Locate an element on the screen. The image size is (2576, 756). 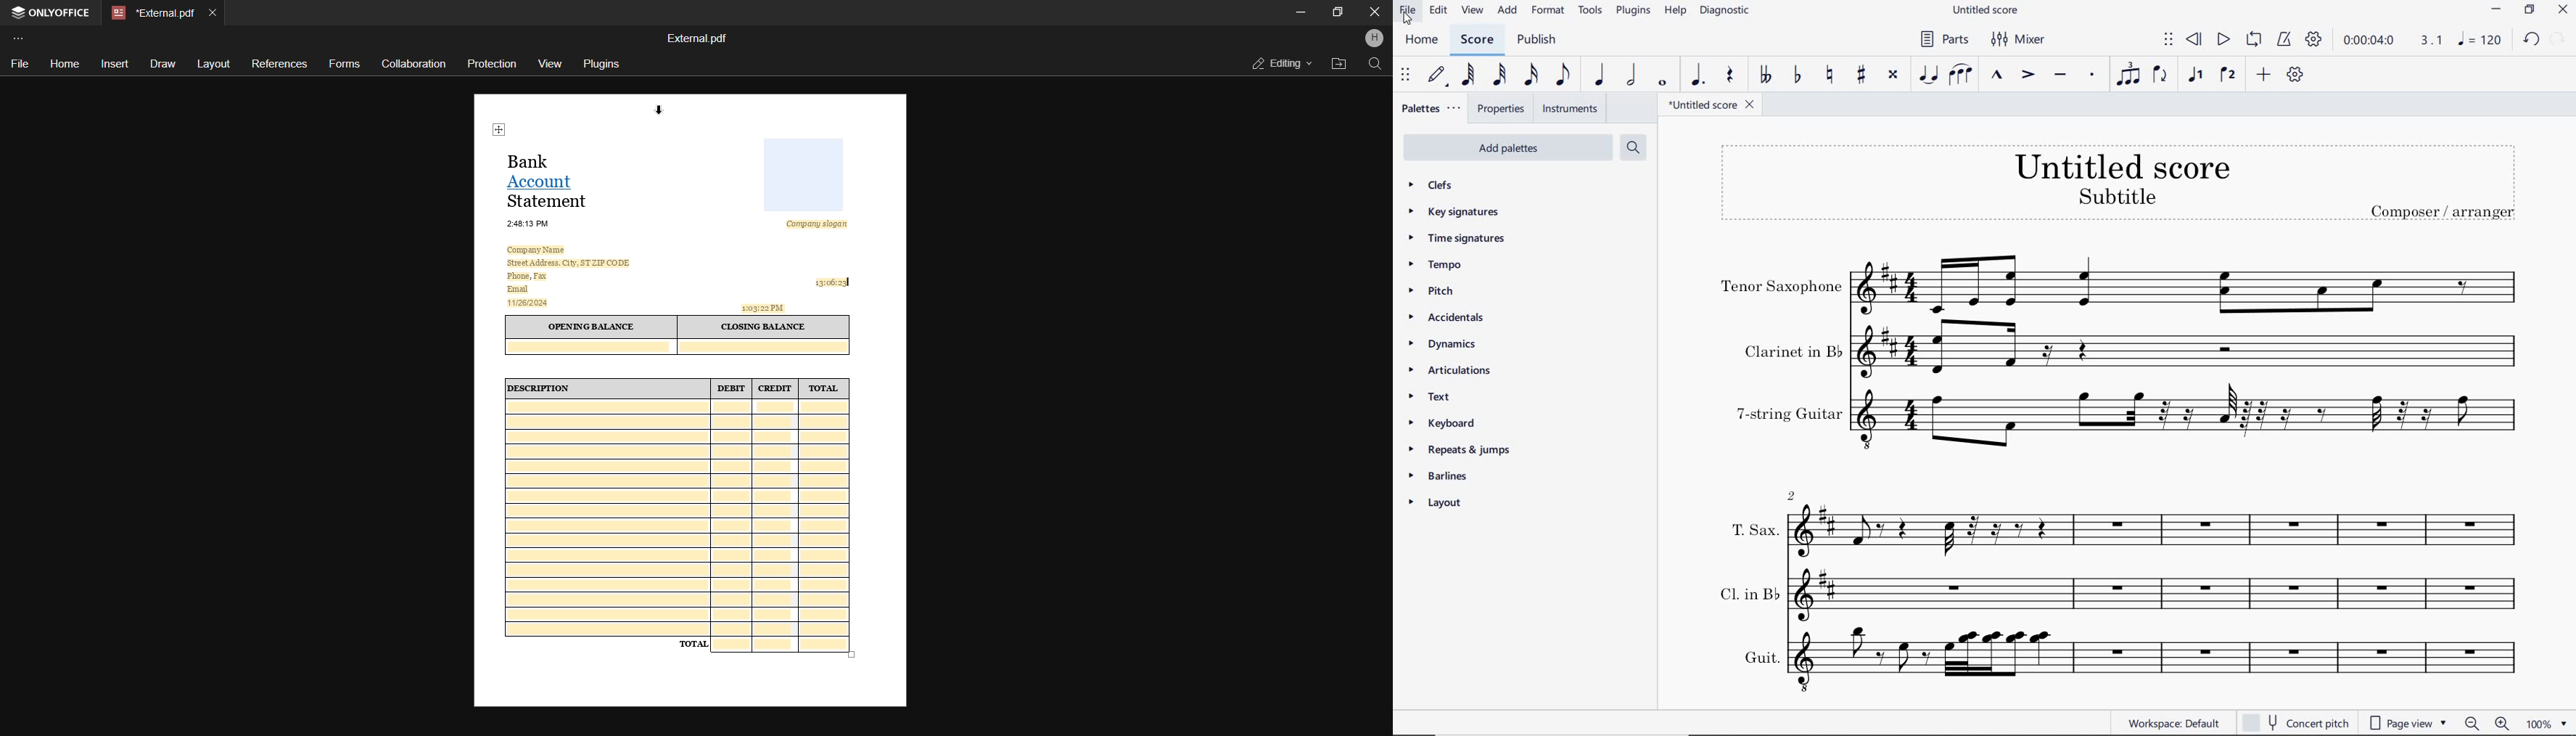
concert pitch is located at coordinates (2298, 723).